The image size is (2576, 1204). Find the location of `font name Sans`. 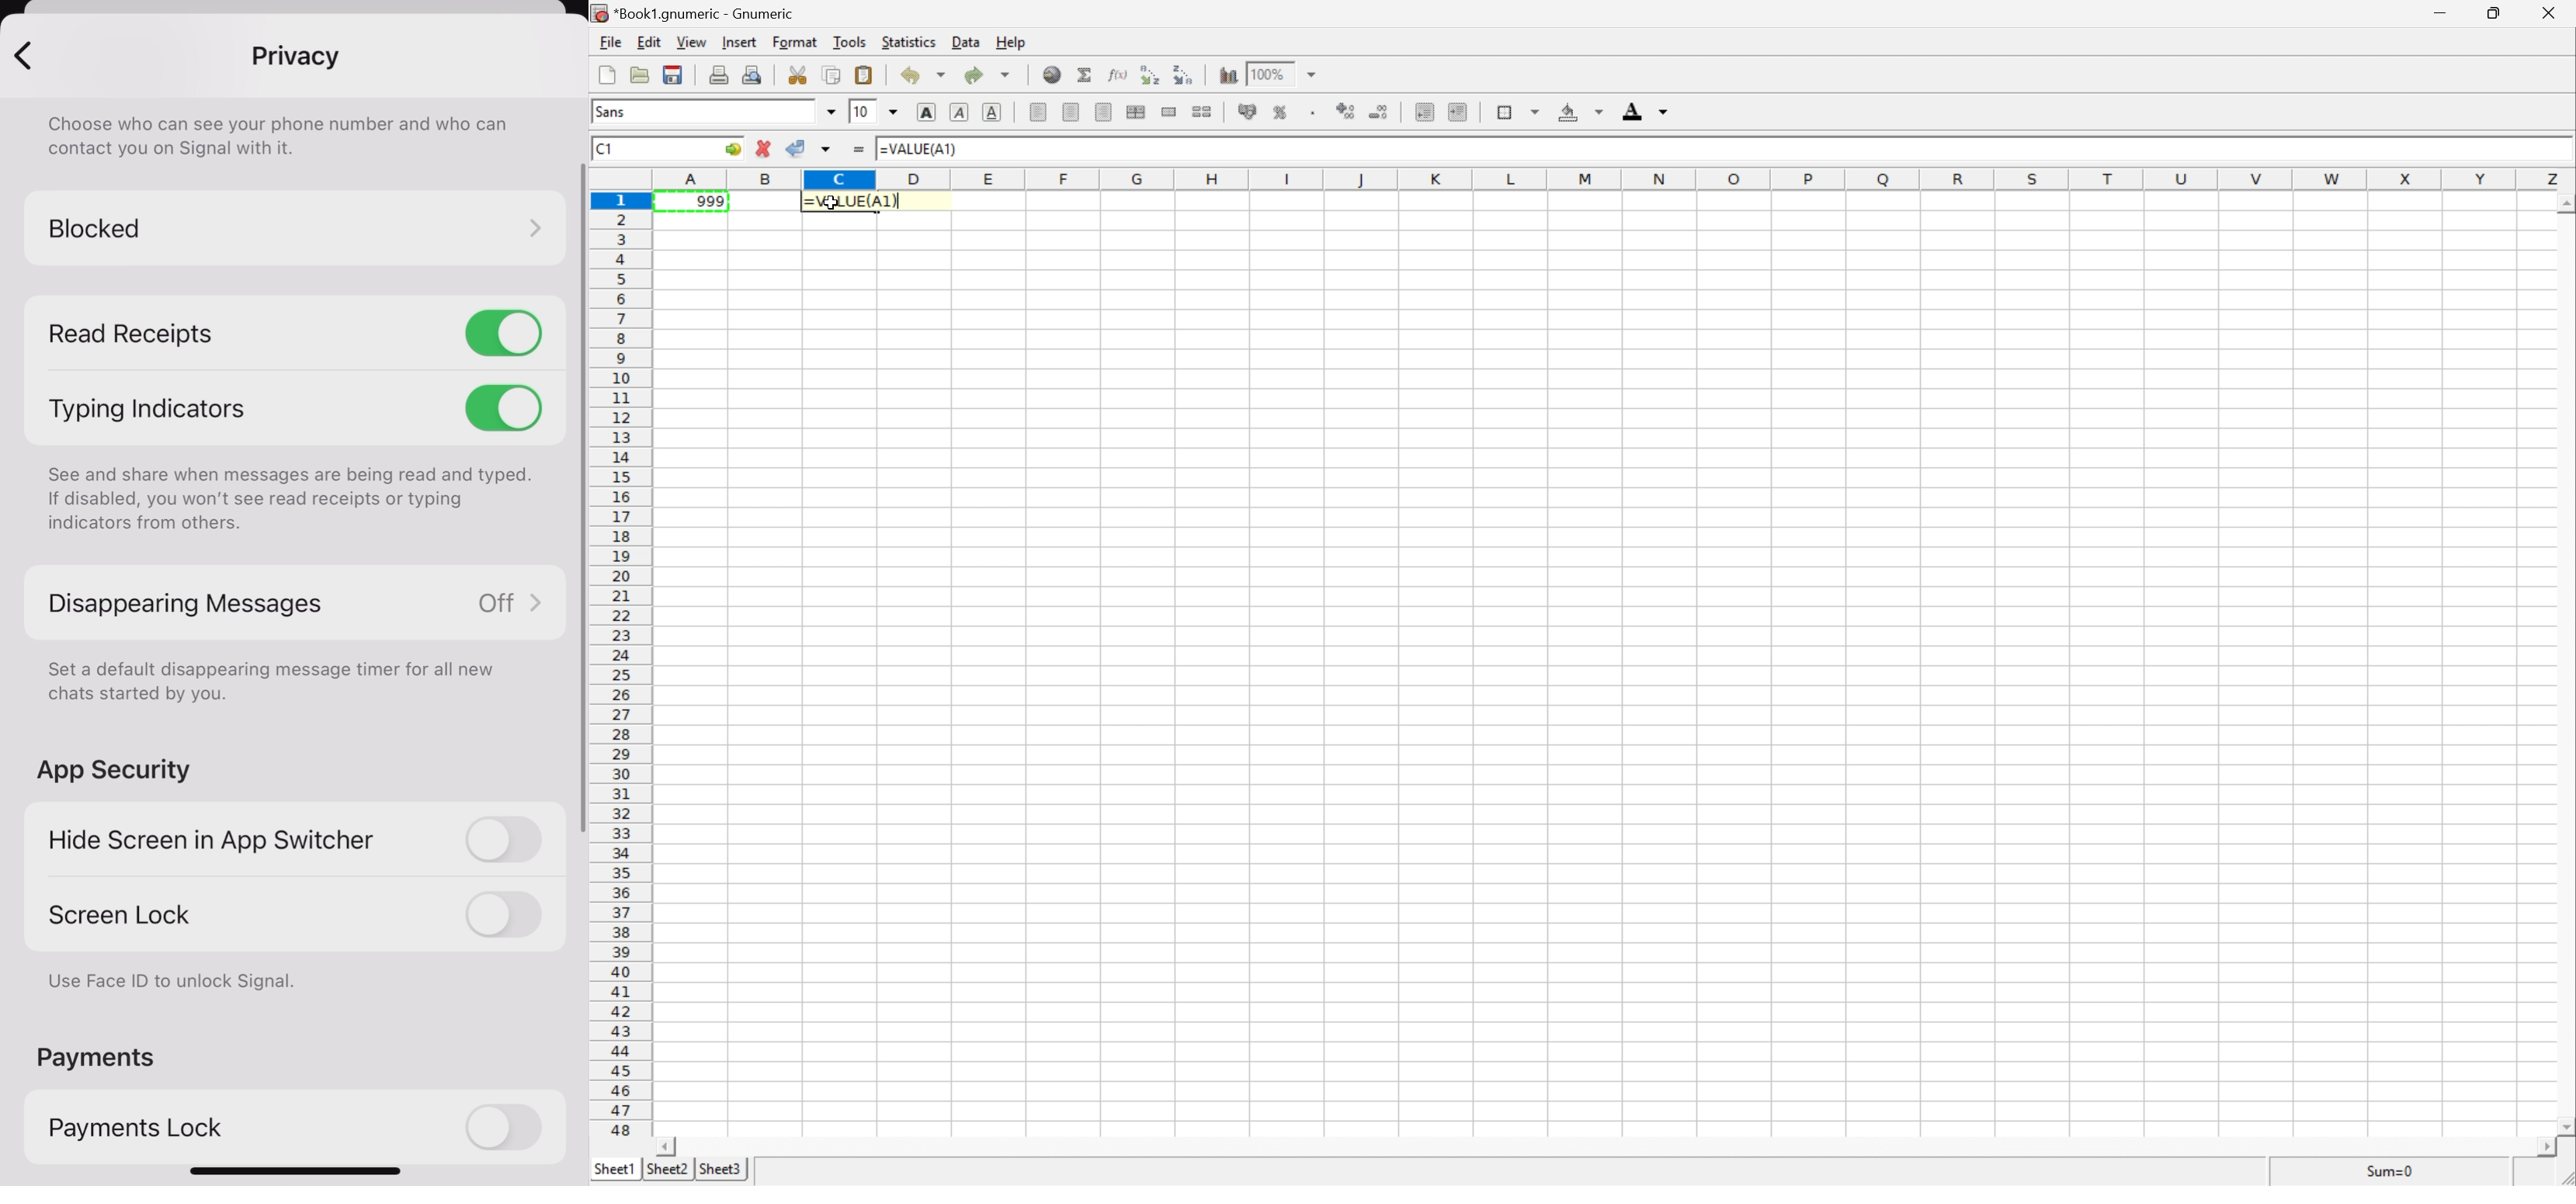

font name Sans is located at coordinates (718, 113).